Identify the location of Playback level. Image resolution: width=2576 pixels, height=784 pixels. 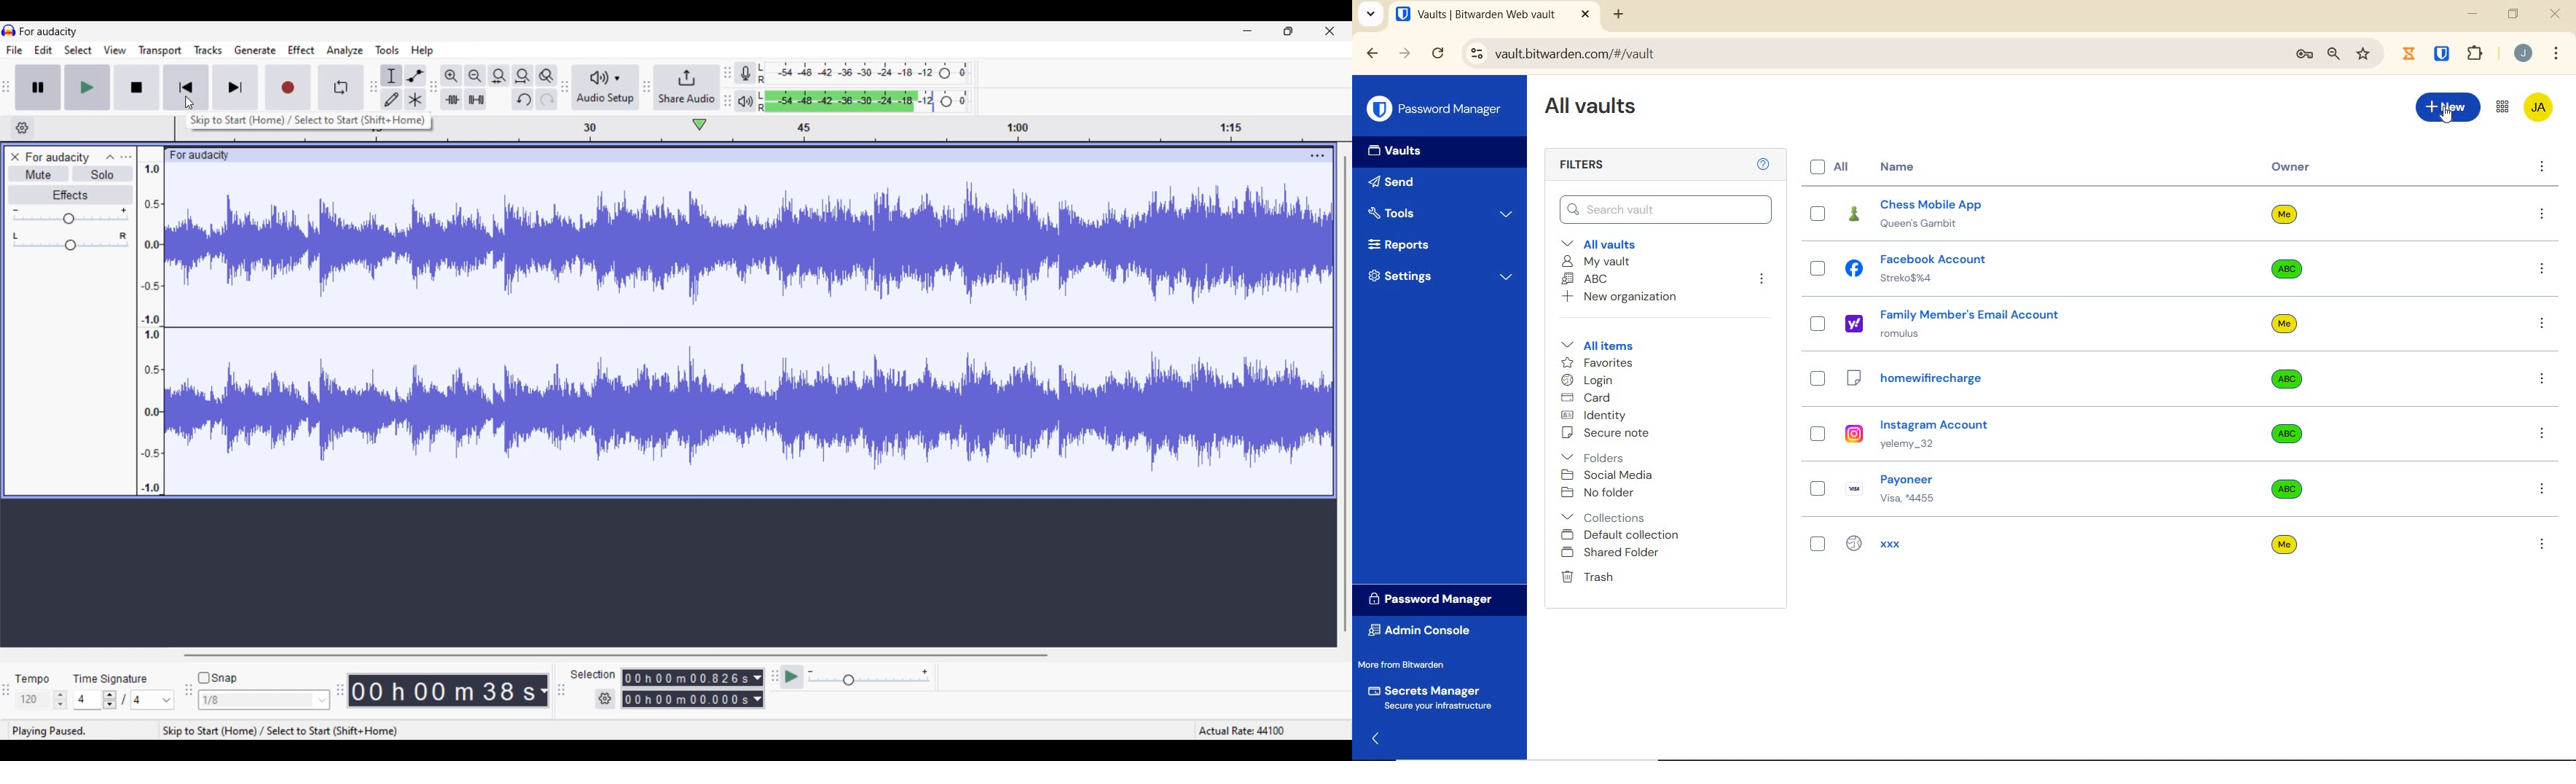
(865, 101).